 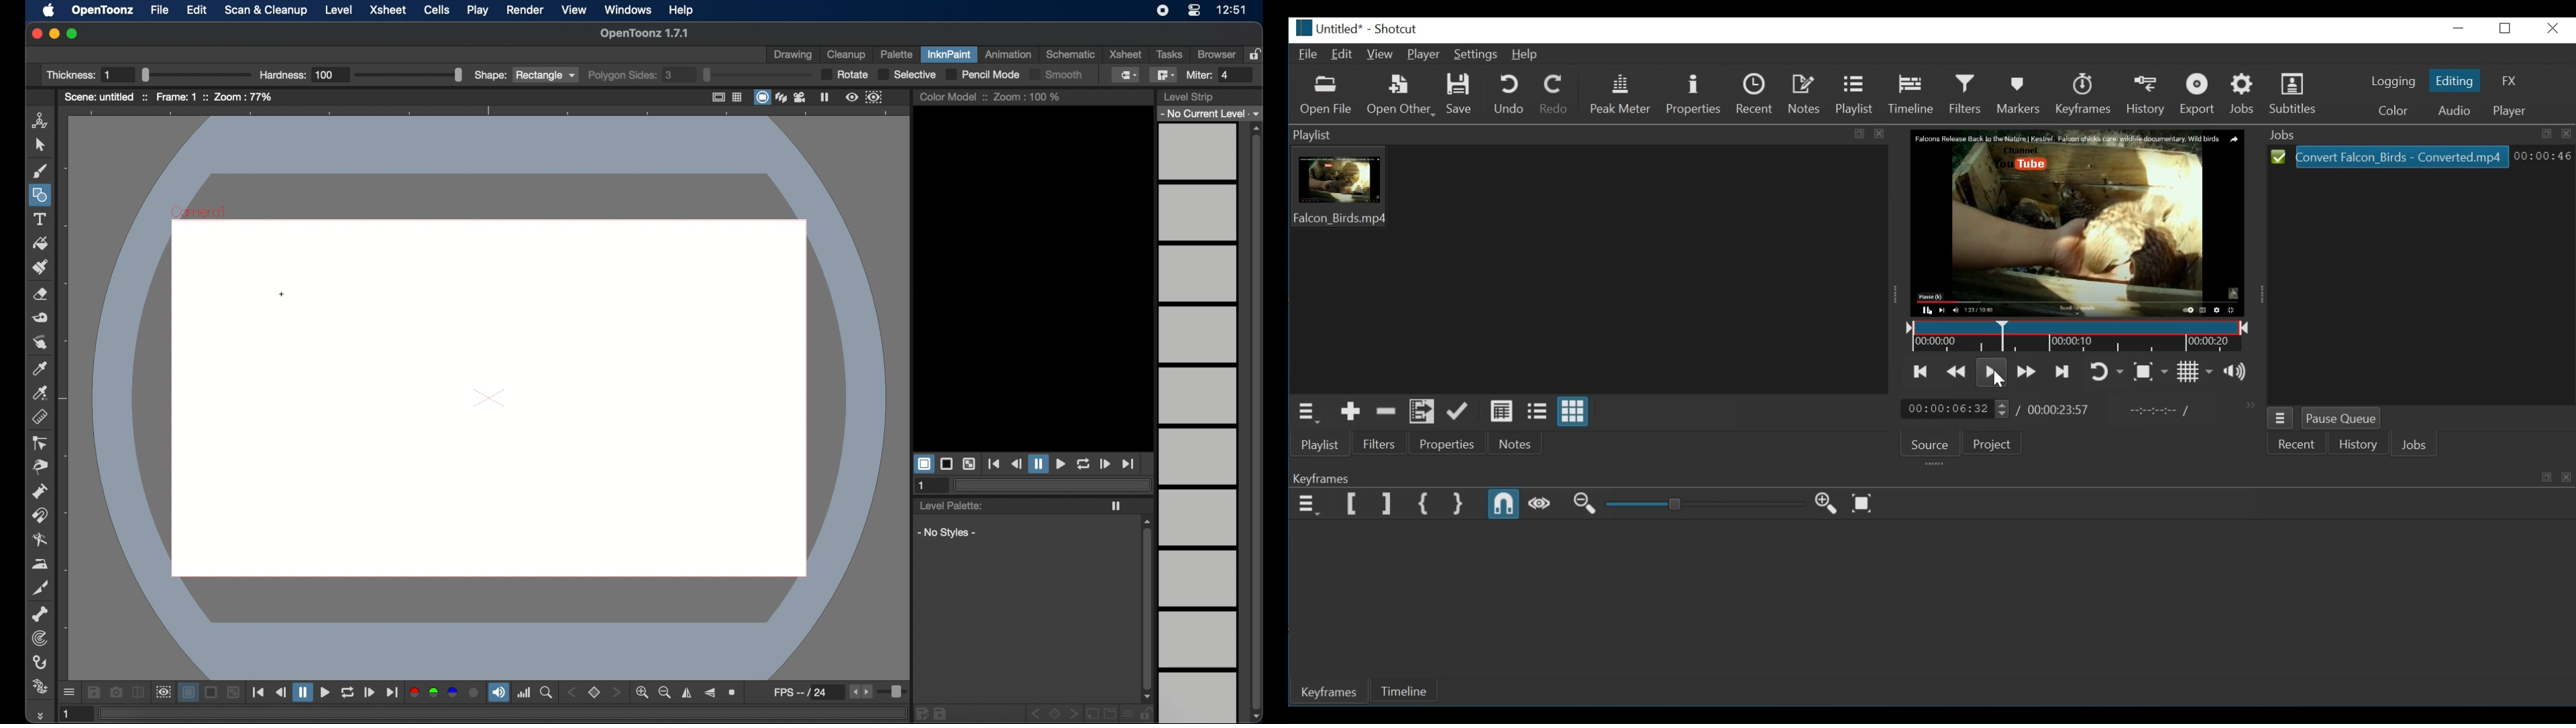 What do you see at coordinates (2146, 94) in the screenshot?
I see `History` at bounding box center [2146, 94].